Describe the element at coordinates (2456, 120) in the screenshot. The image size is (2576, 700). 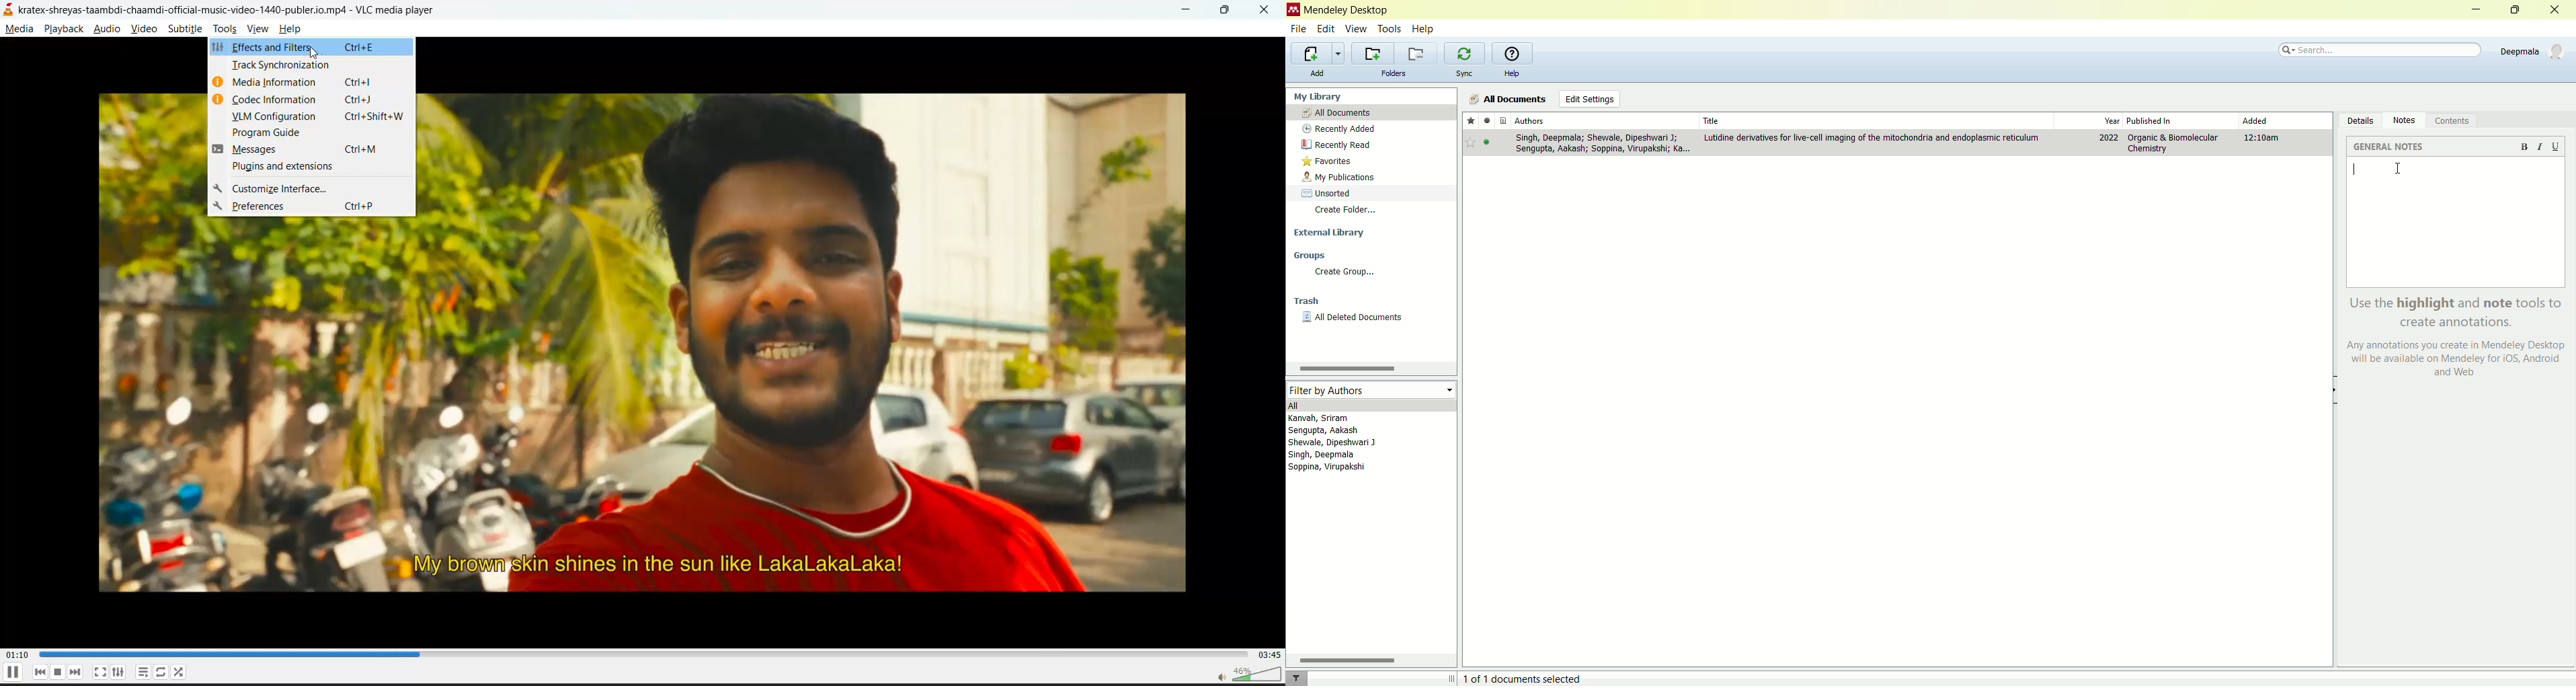
I see `contents` at that location.